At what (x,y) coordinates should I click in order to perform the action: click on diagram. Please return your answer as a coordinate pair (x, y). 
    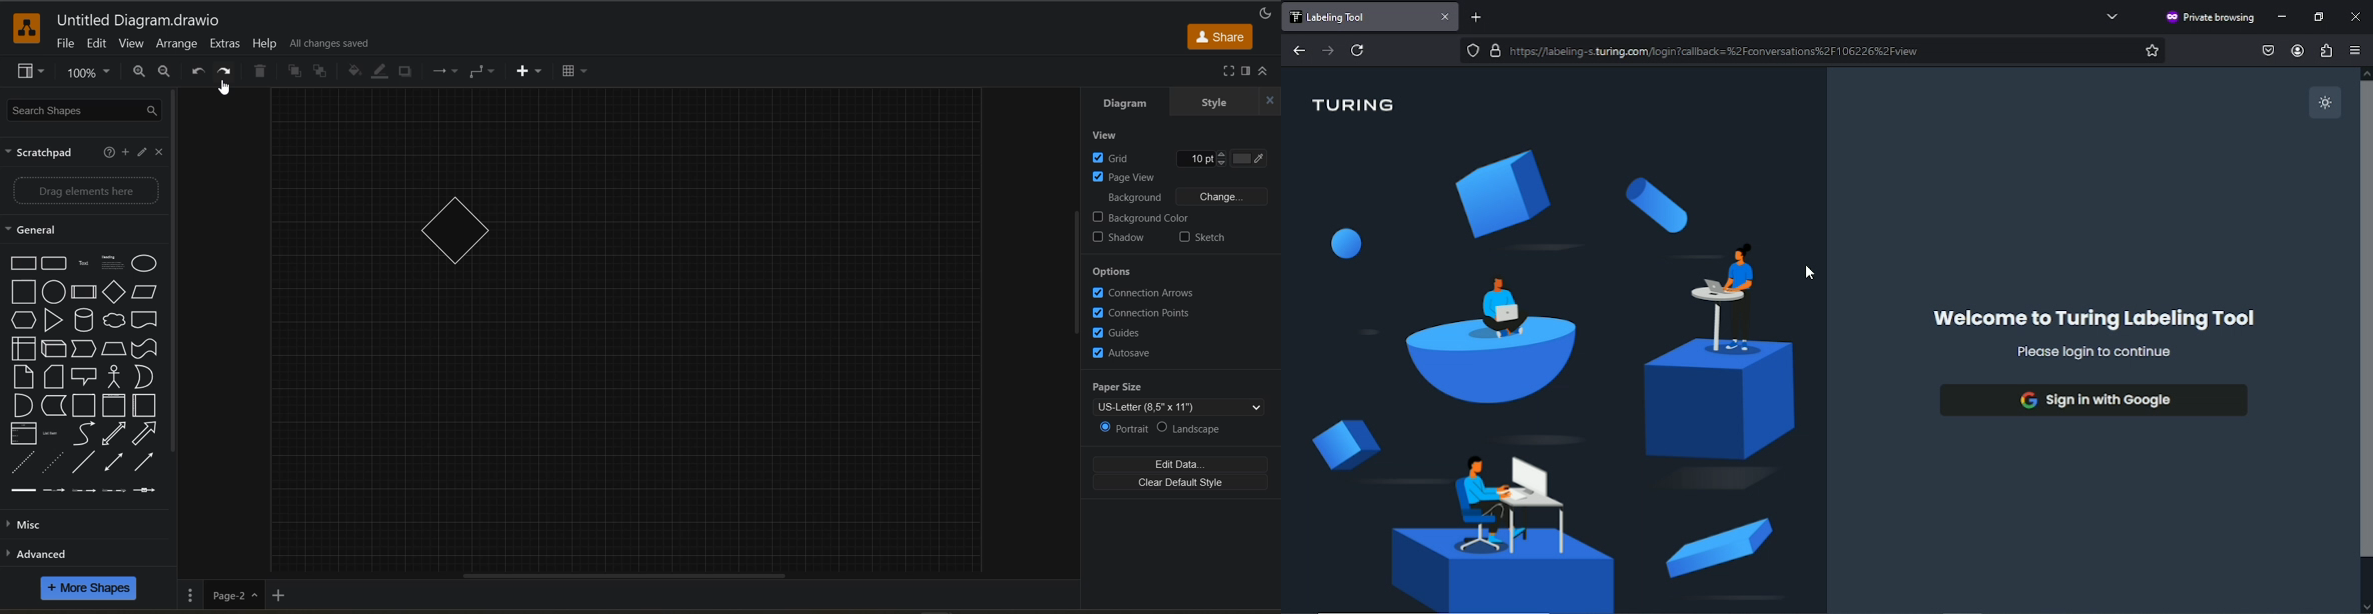
    Looking at the image, I should click on (1127, 105).